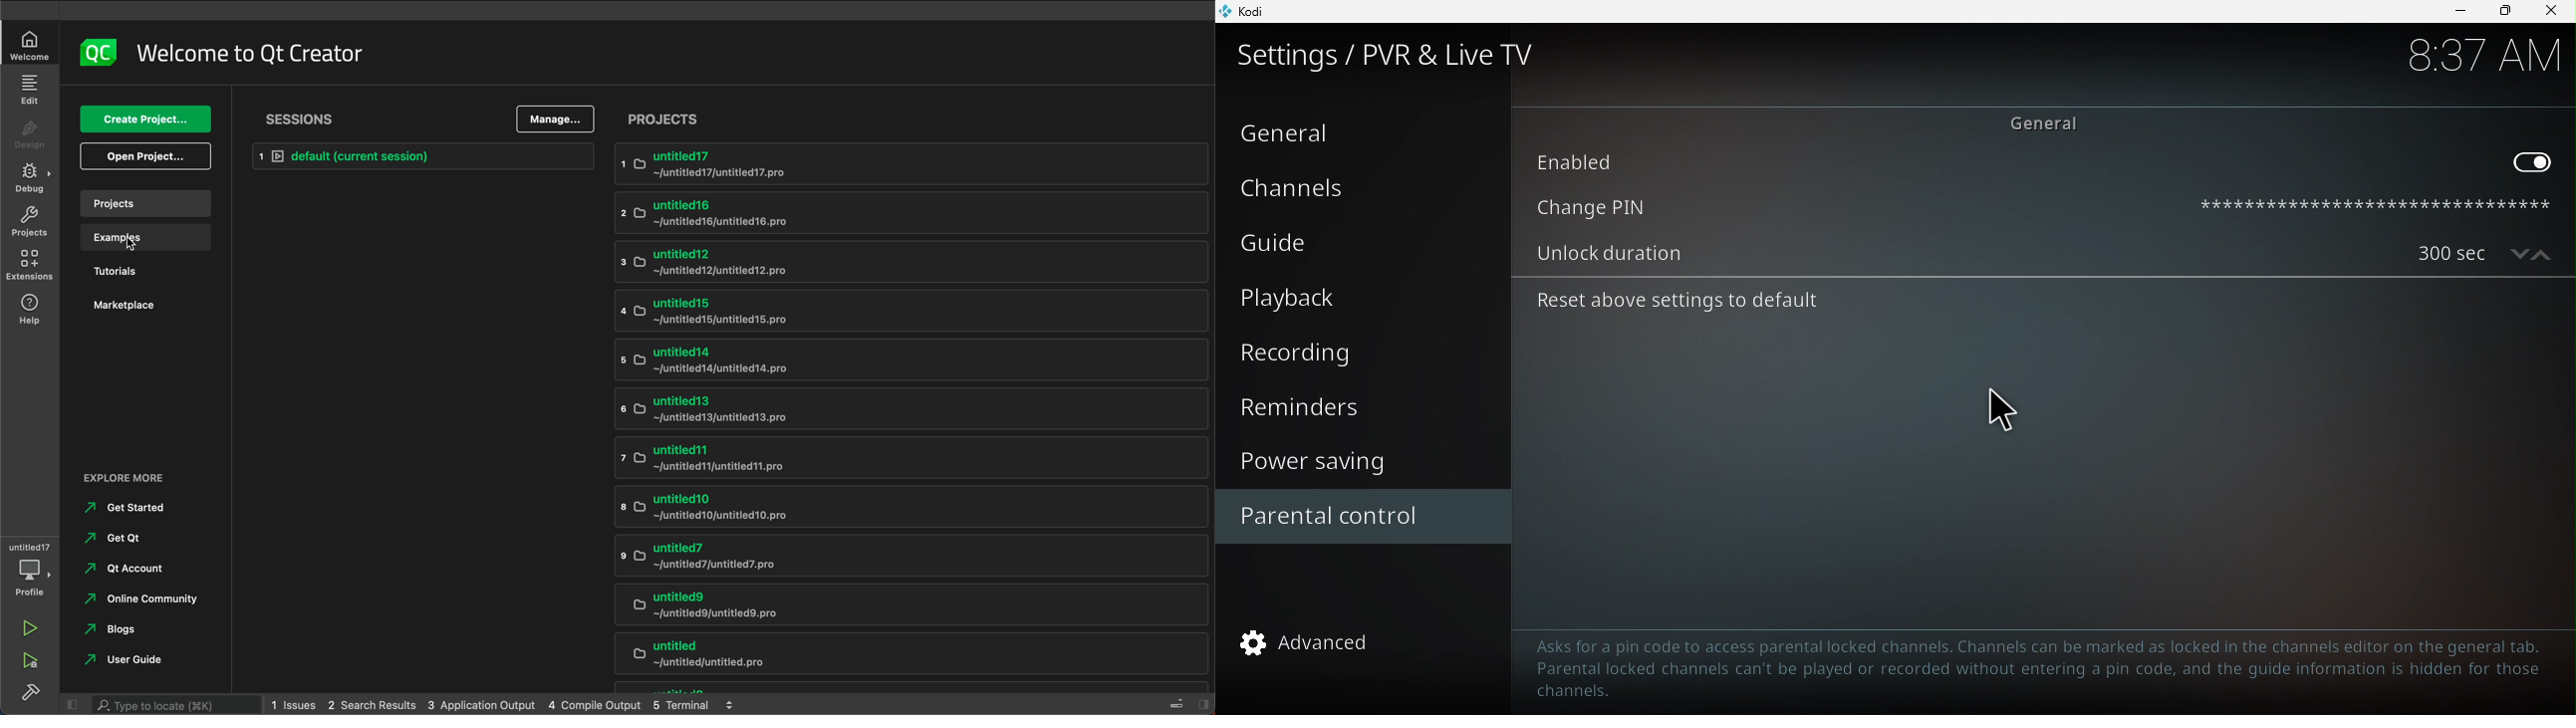 The image size is (2576, 728). I want to click on General, so click(2047, 122).